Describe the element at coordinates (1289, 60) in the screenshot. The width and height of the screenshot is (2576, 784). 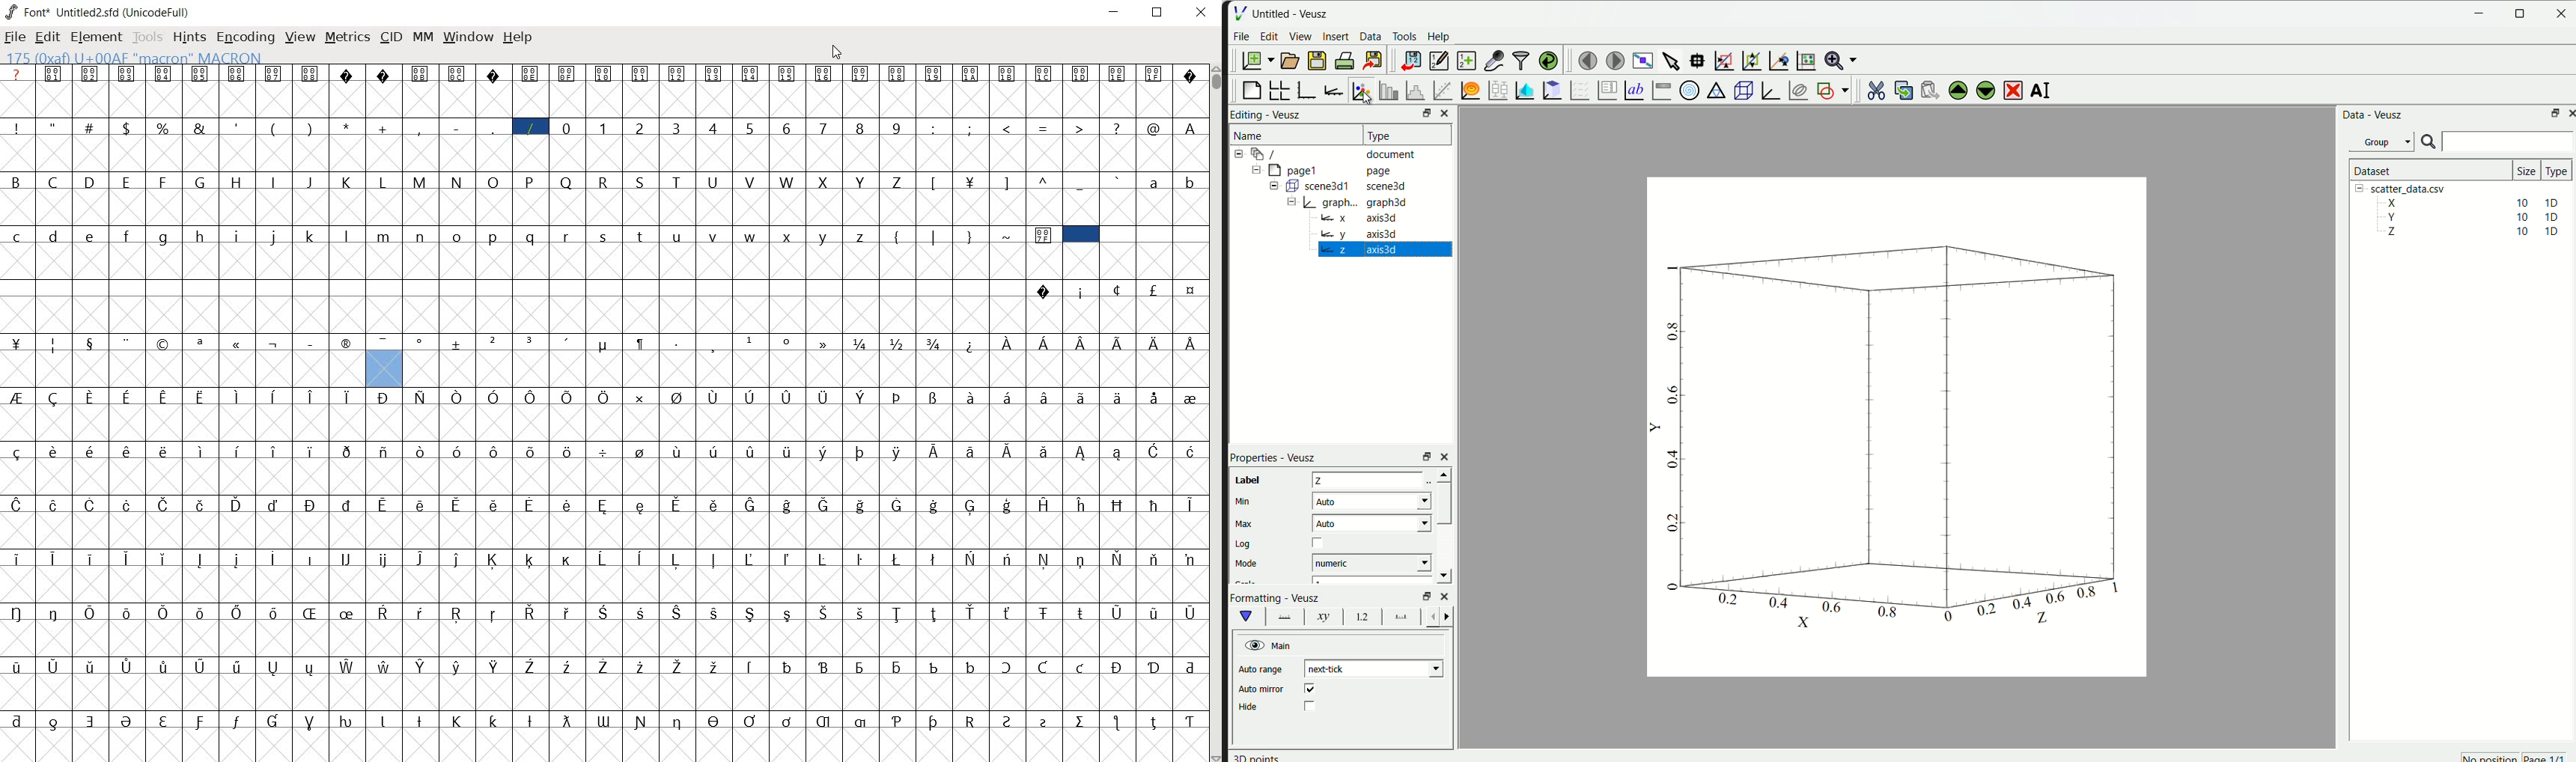
I see `open a document` at that location.